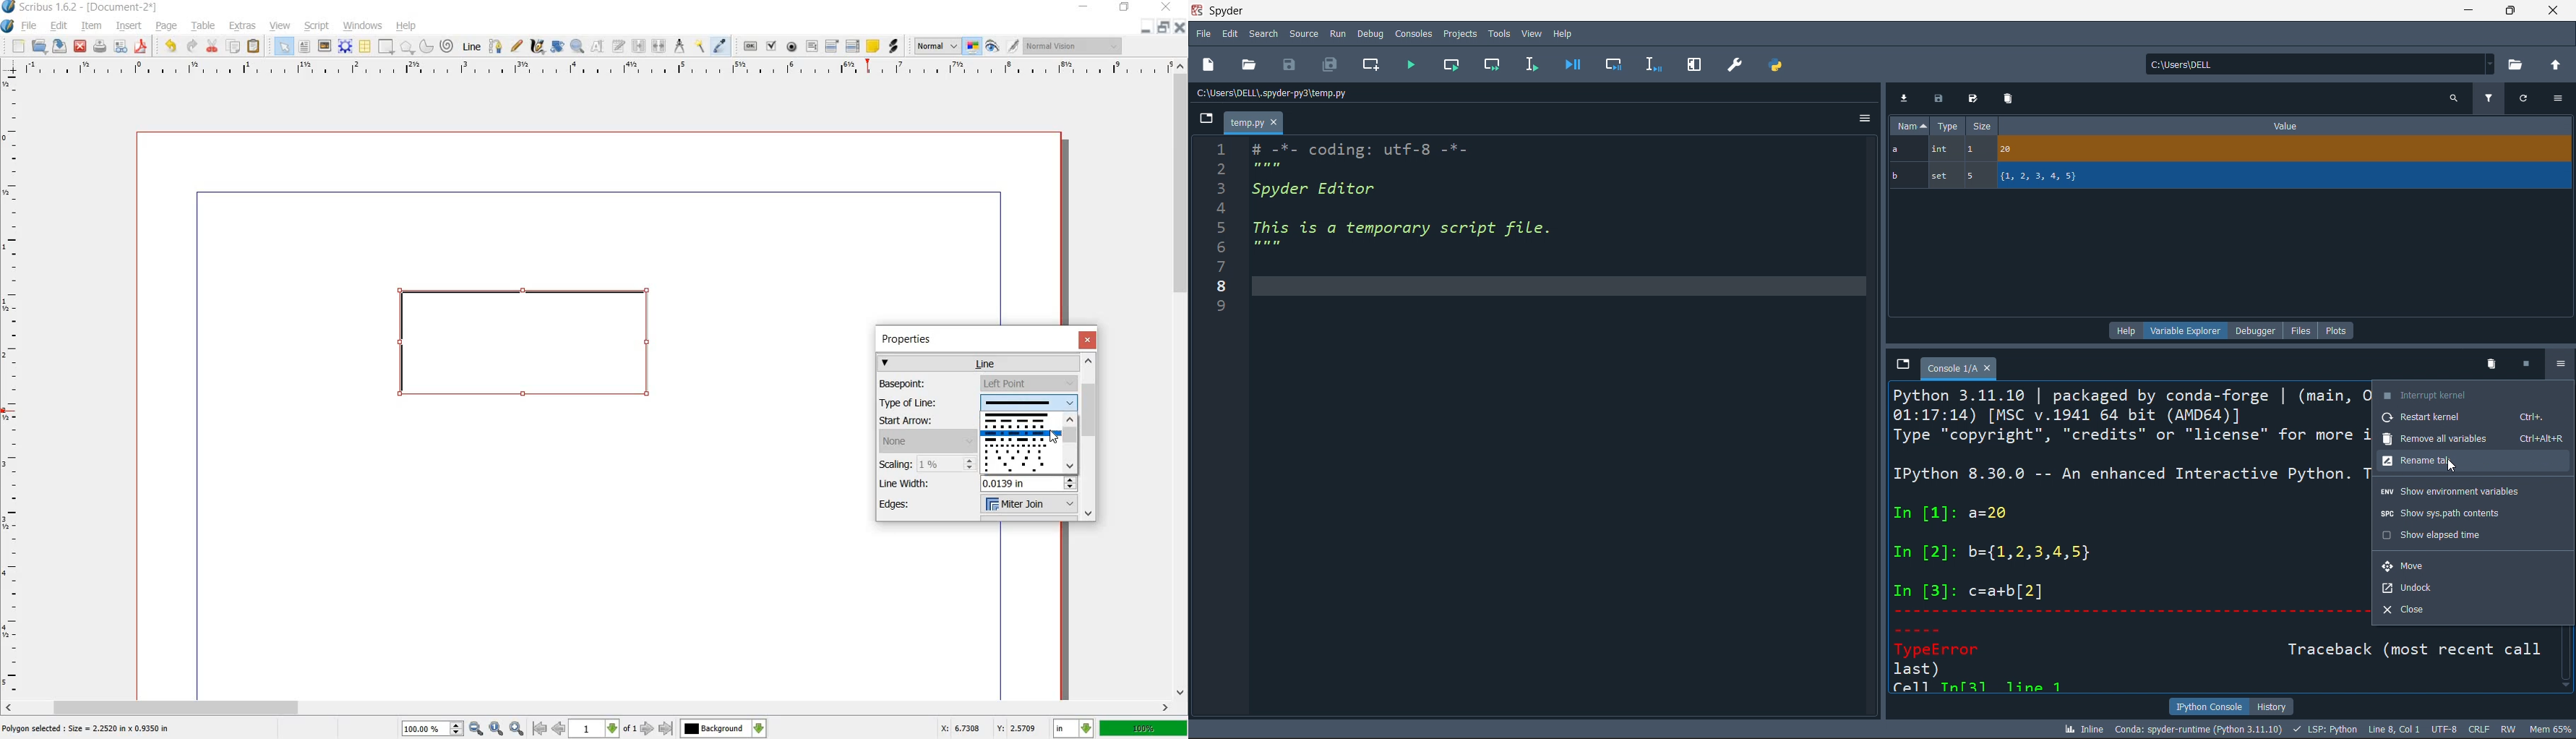 The width and height of the screenshot is (2576, 756). Describe the element at coordinates (2473, 612) in the screenshot. I see `close` at that location.